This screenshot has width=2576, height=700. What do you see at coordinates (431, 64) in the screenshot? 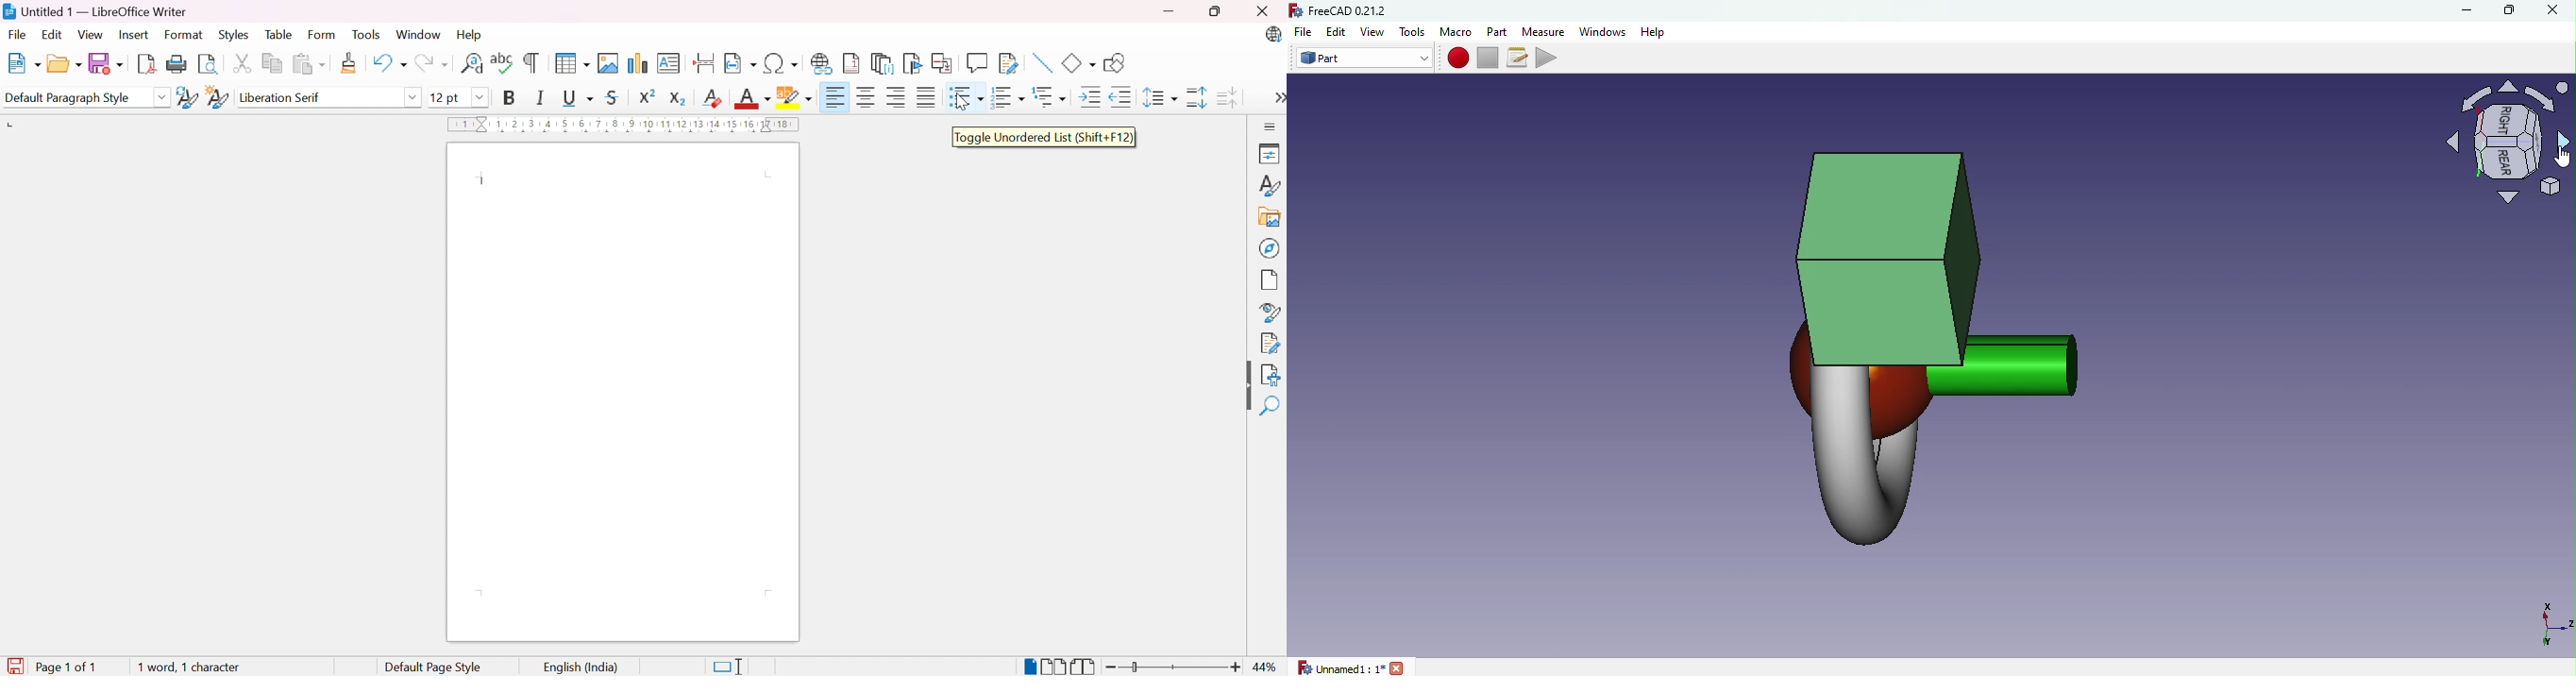
I see `Redo` at bounding box center [431, 64].